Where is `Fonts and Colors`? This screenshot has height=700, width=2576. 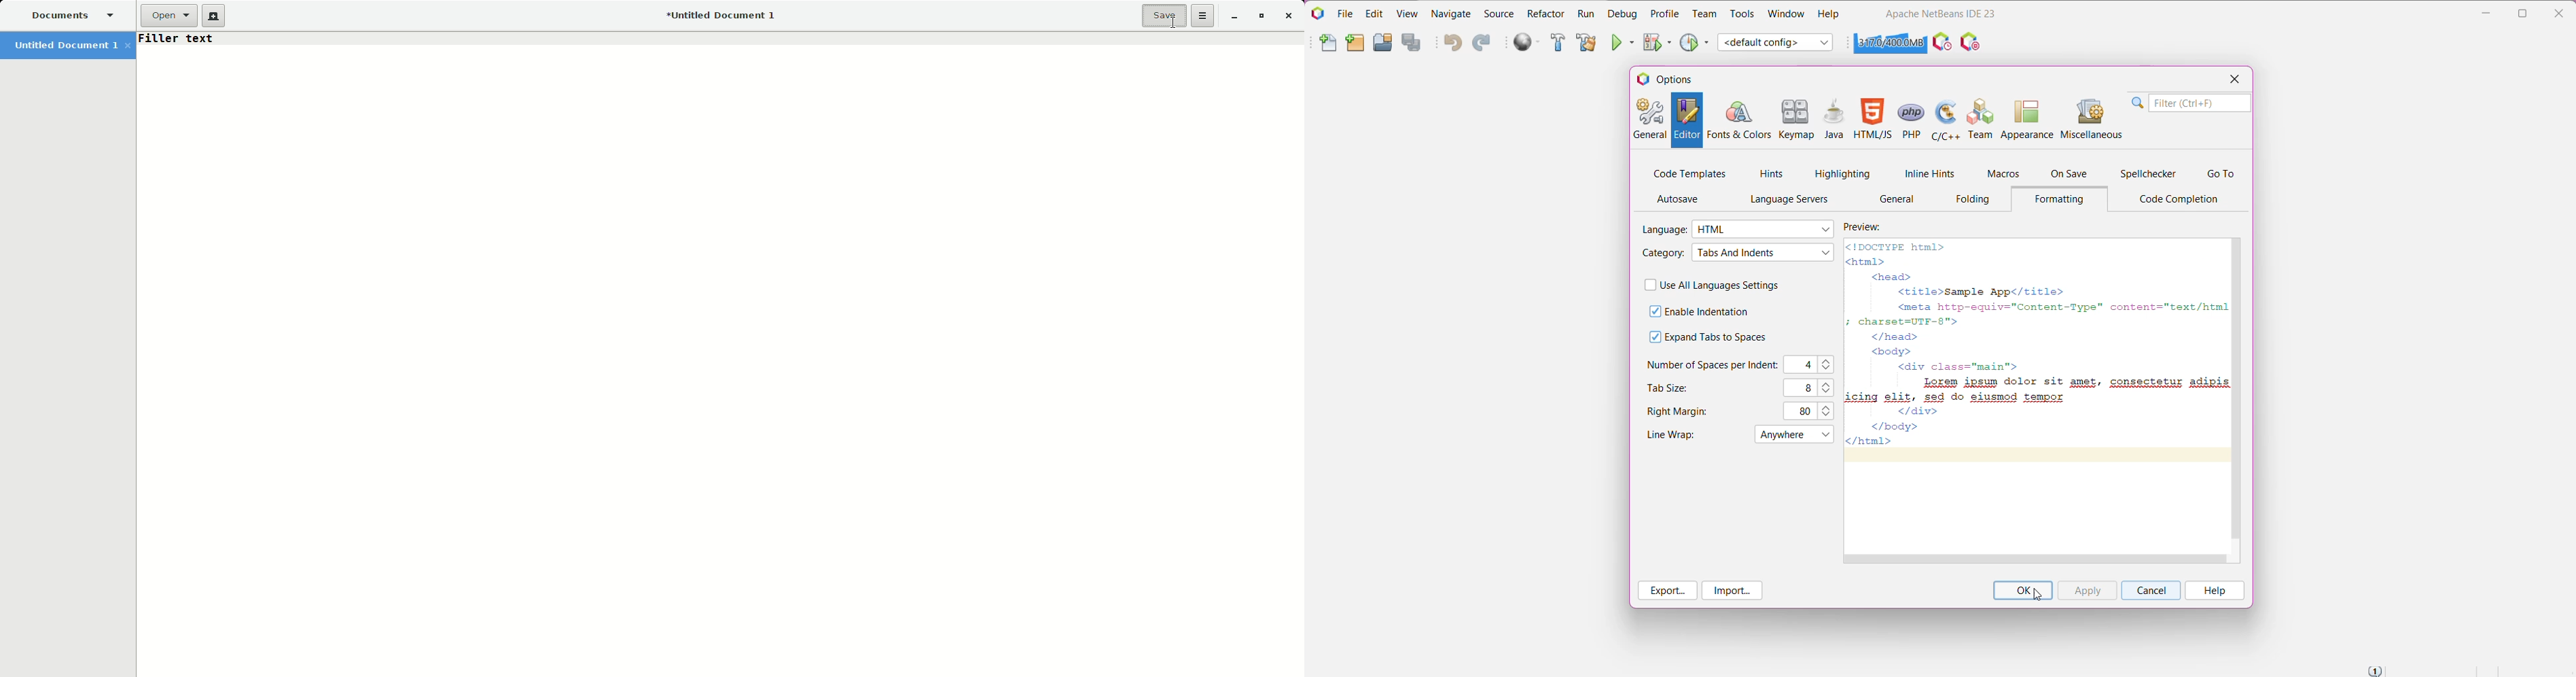
Fonts and Colors is located at coordinates (1739, 120).